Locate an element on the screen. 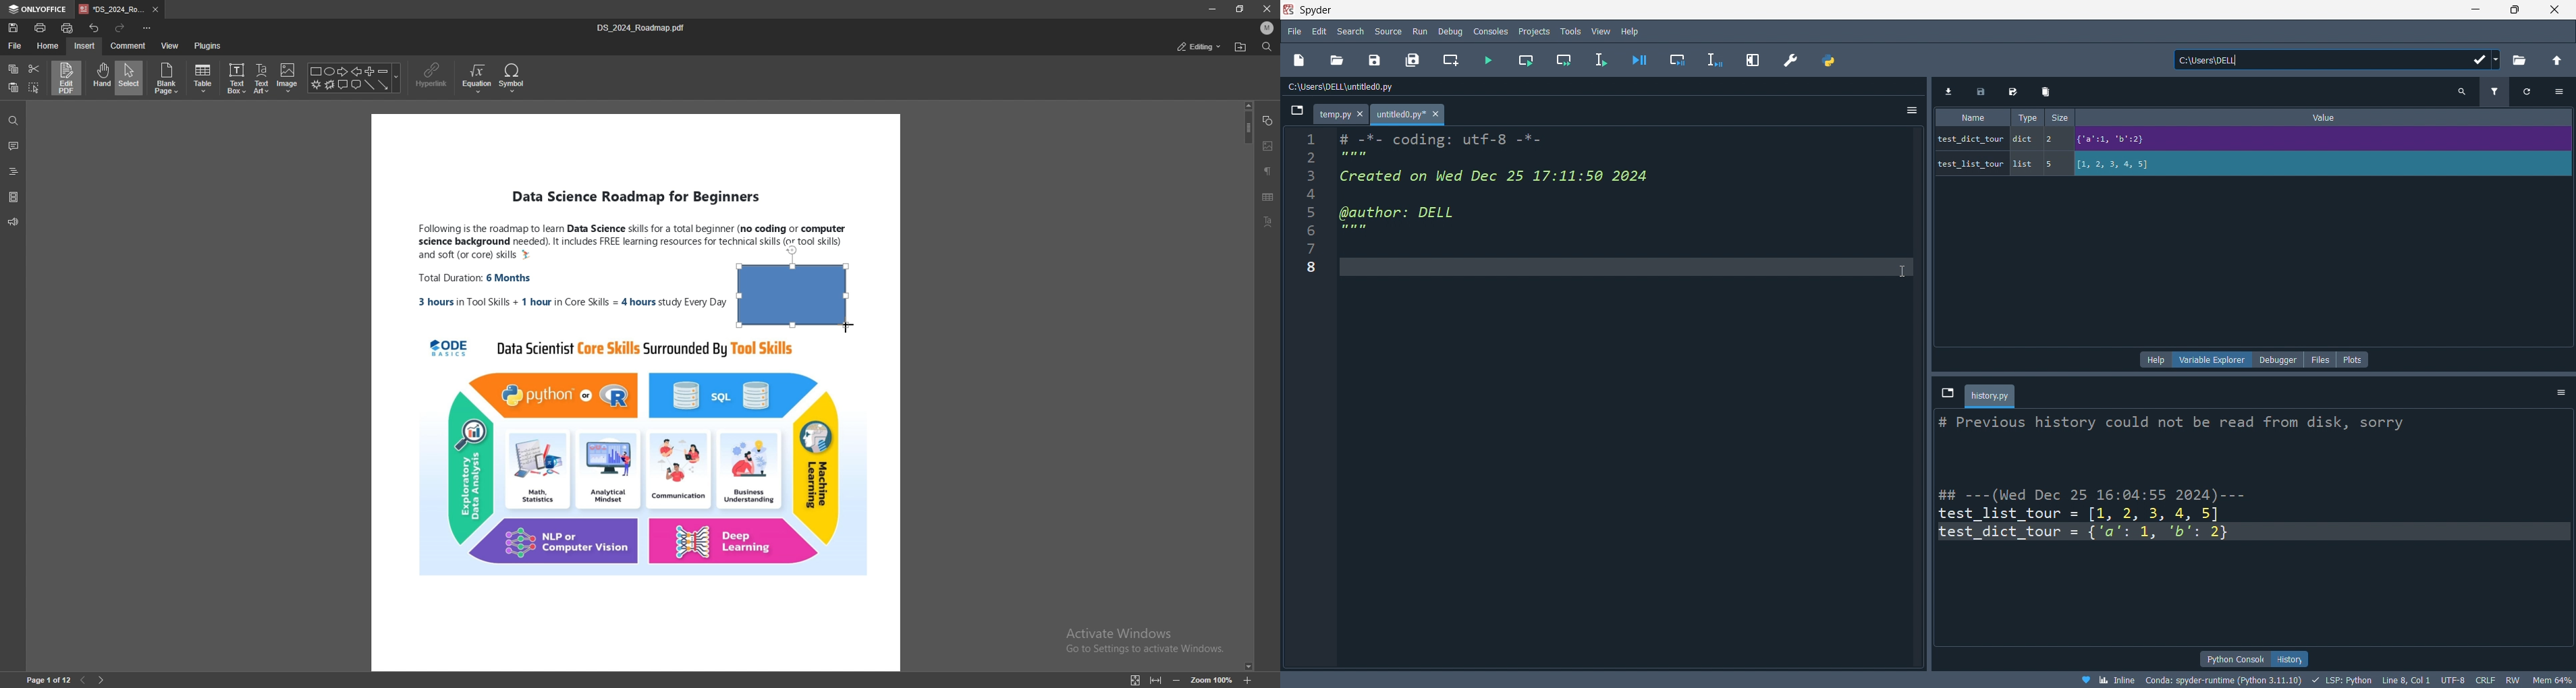 This screenshot has height=700, width=2576. language is located at coordinates (2340, 680).